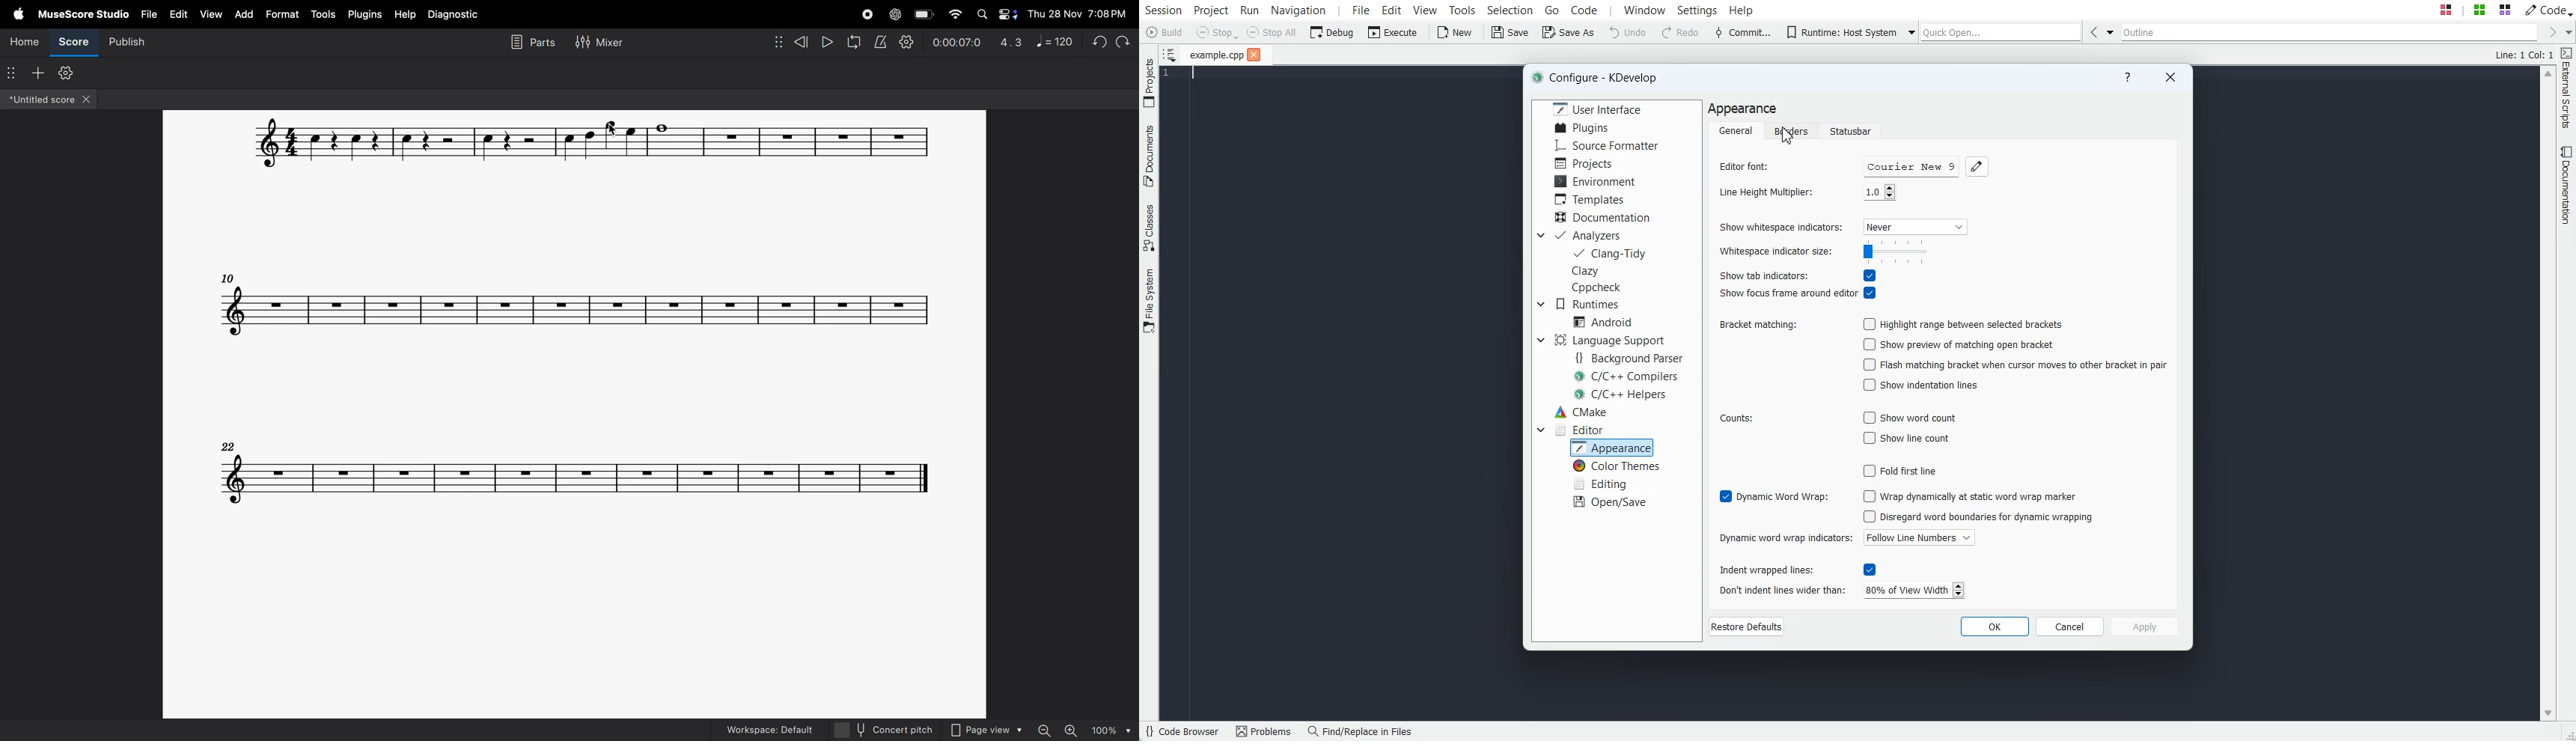 This screenshot has height=756, width=2576. What do you see at coordinates (529, 44) in the screenshot?
I see `parts` at bounding box center [529, 44].